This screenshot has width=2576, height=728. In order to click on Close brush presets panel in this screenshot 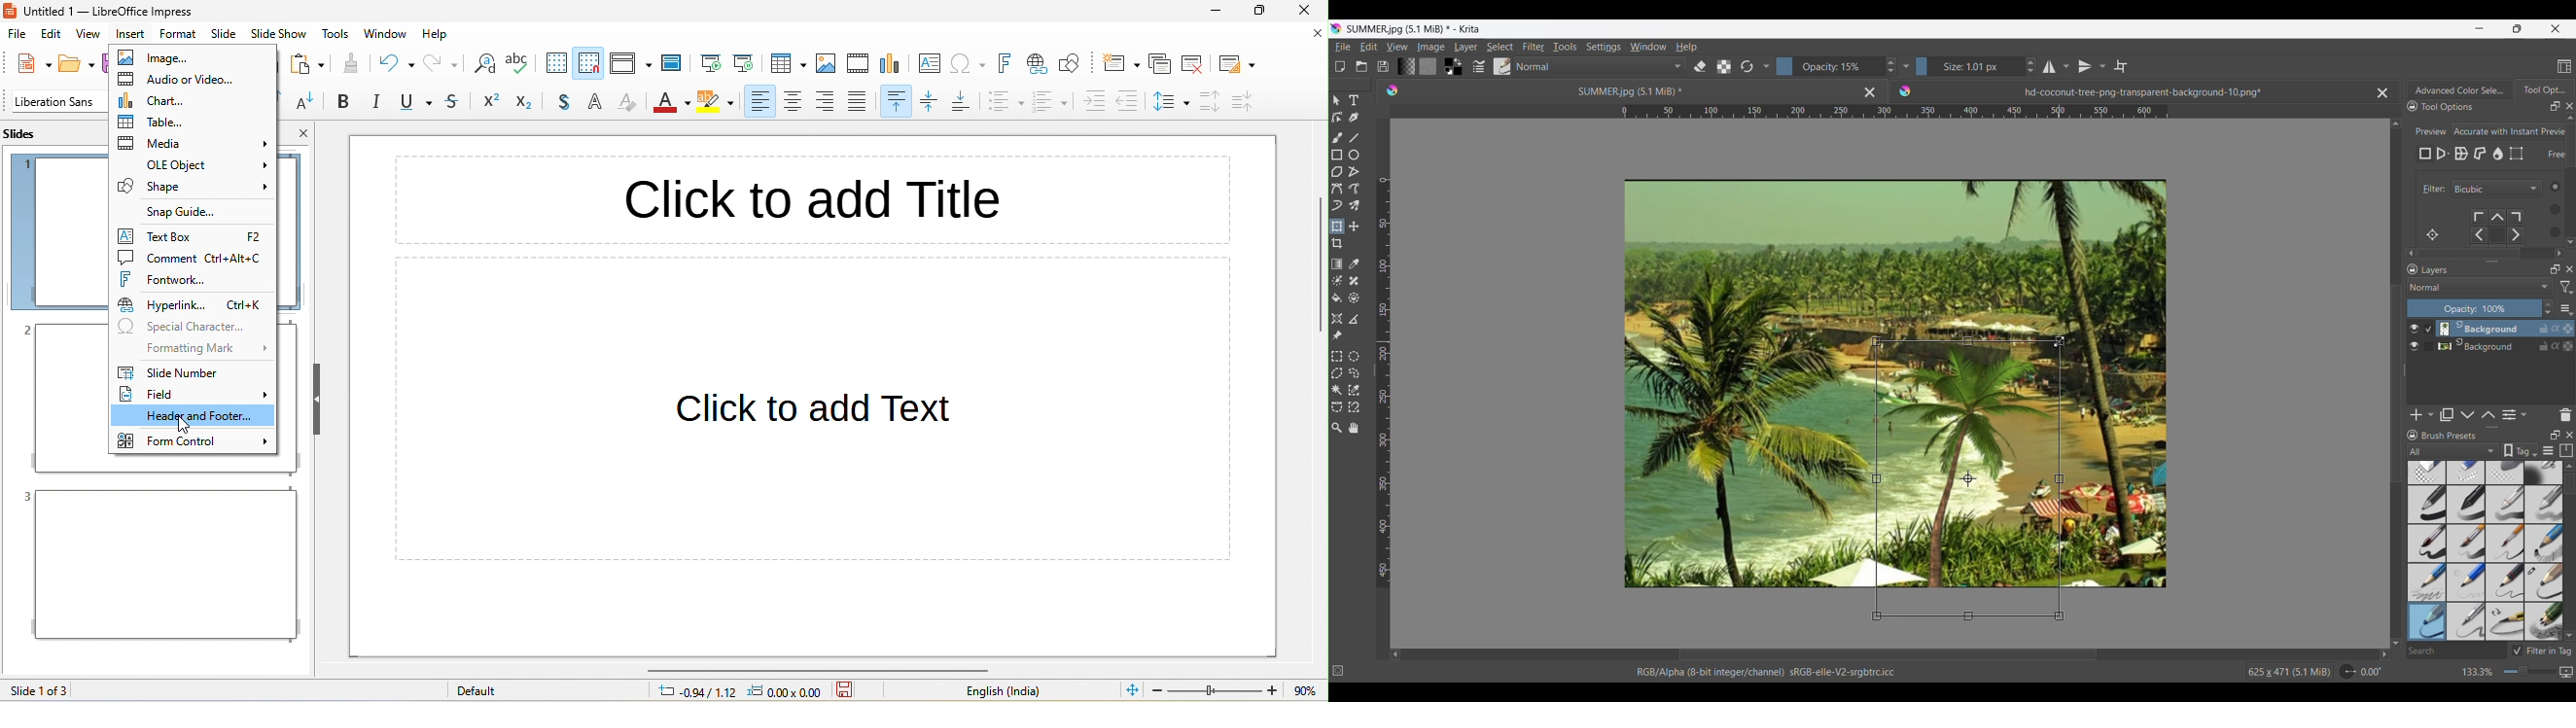, I will do `click(2570, 435)`.